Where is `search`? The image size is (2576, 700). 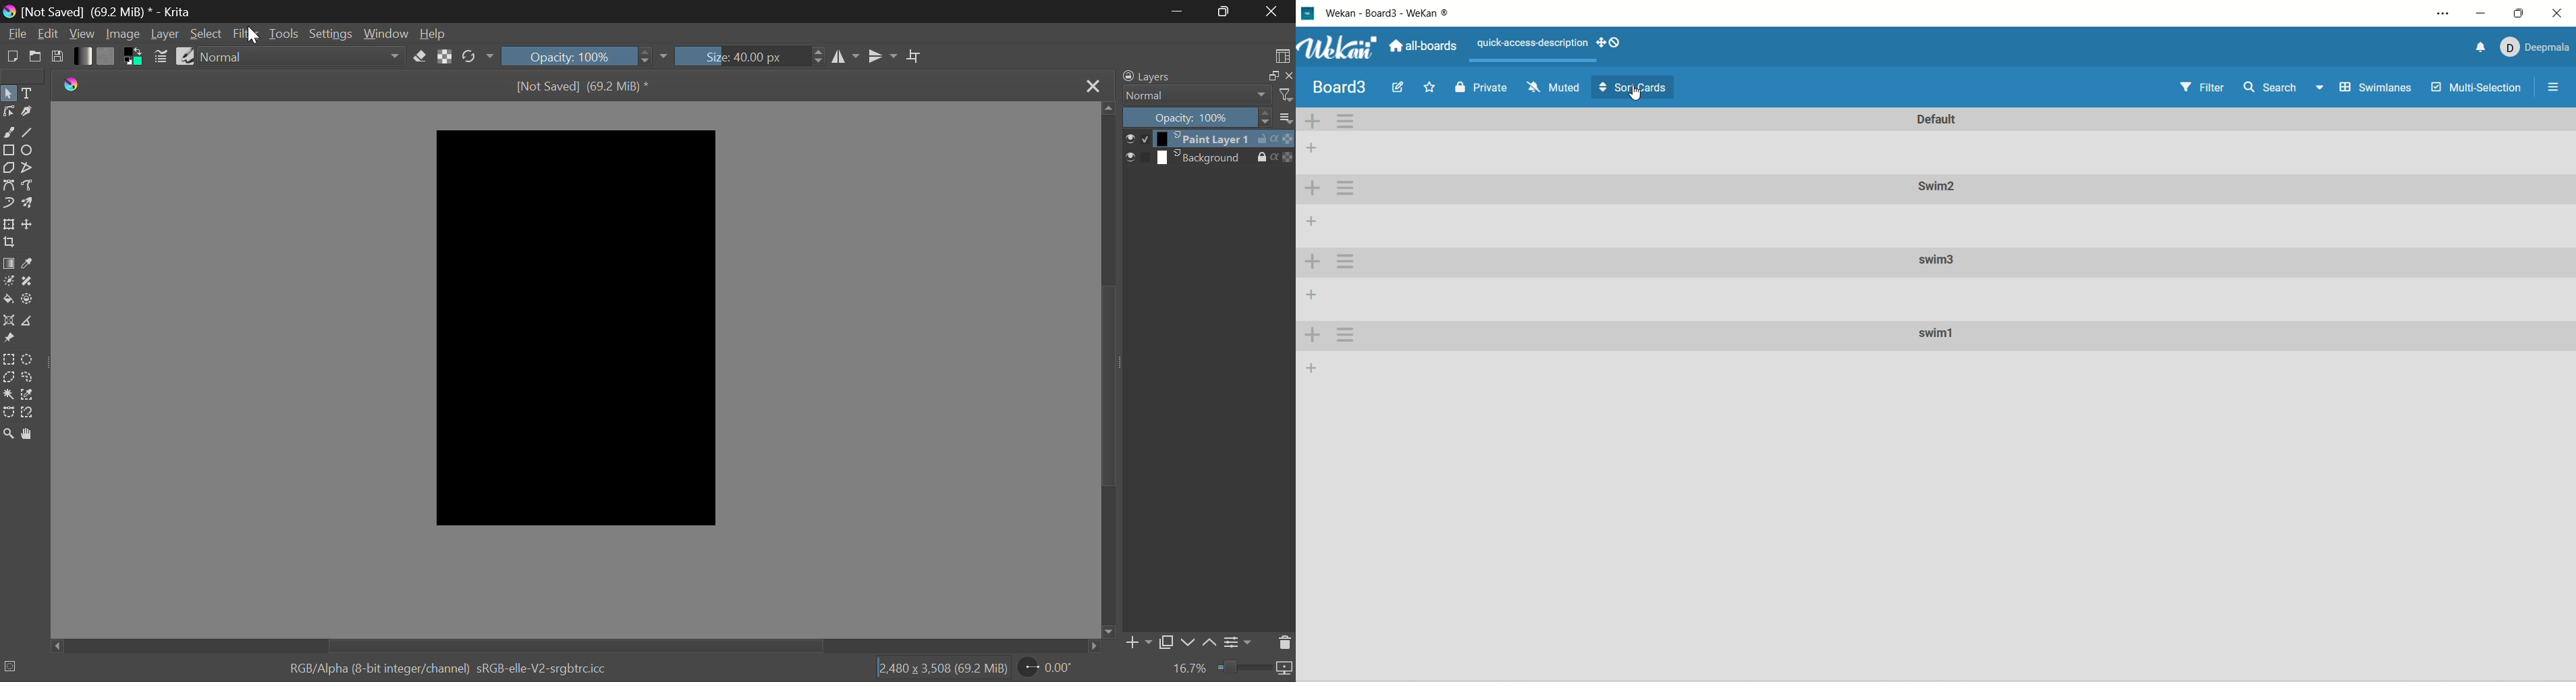 search is located at coordinates (2285, 87).